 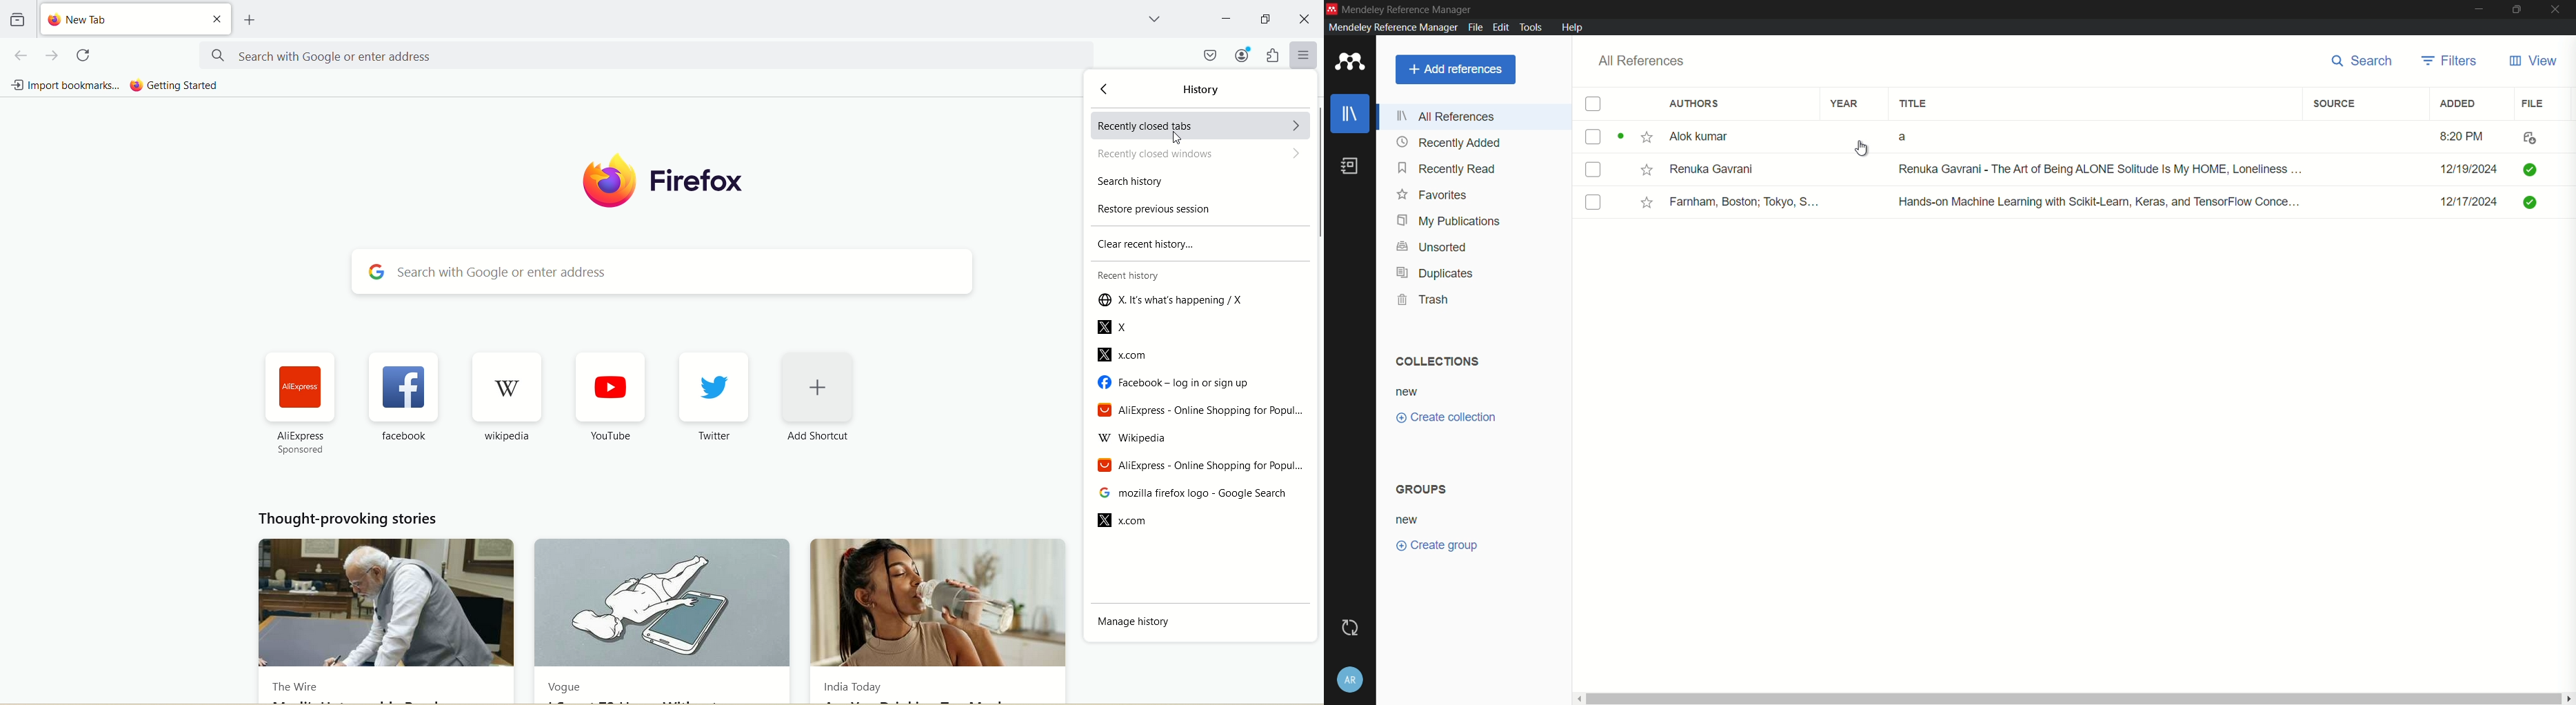 I want to click on go back one page, so click(x=22, y=55).